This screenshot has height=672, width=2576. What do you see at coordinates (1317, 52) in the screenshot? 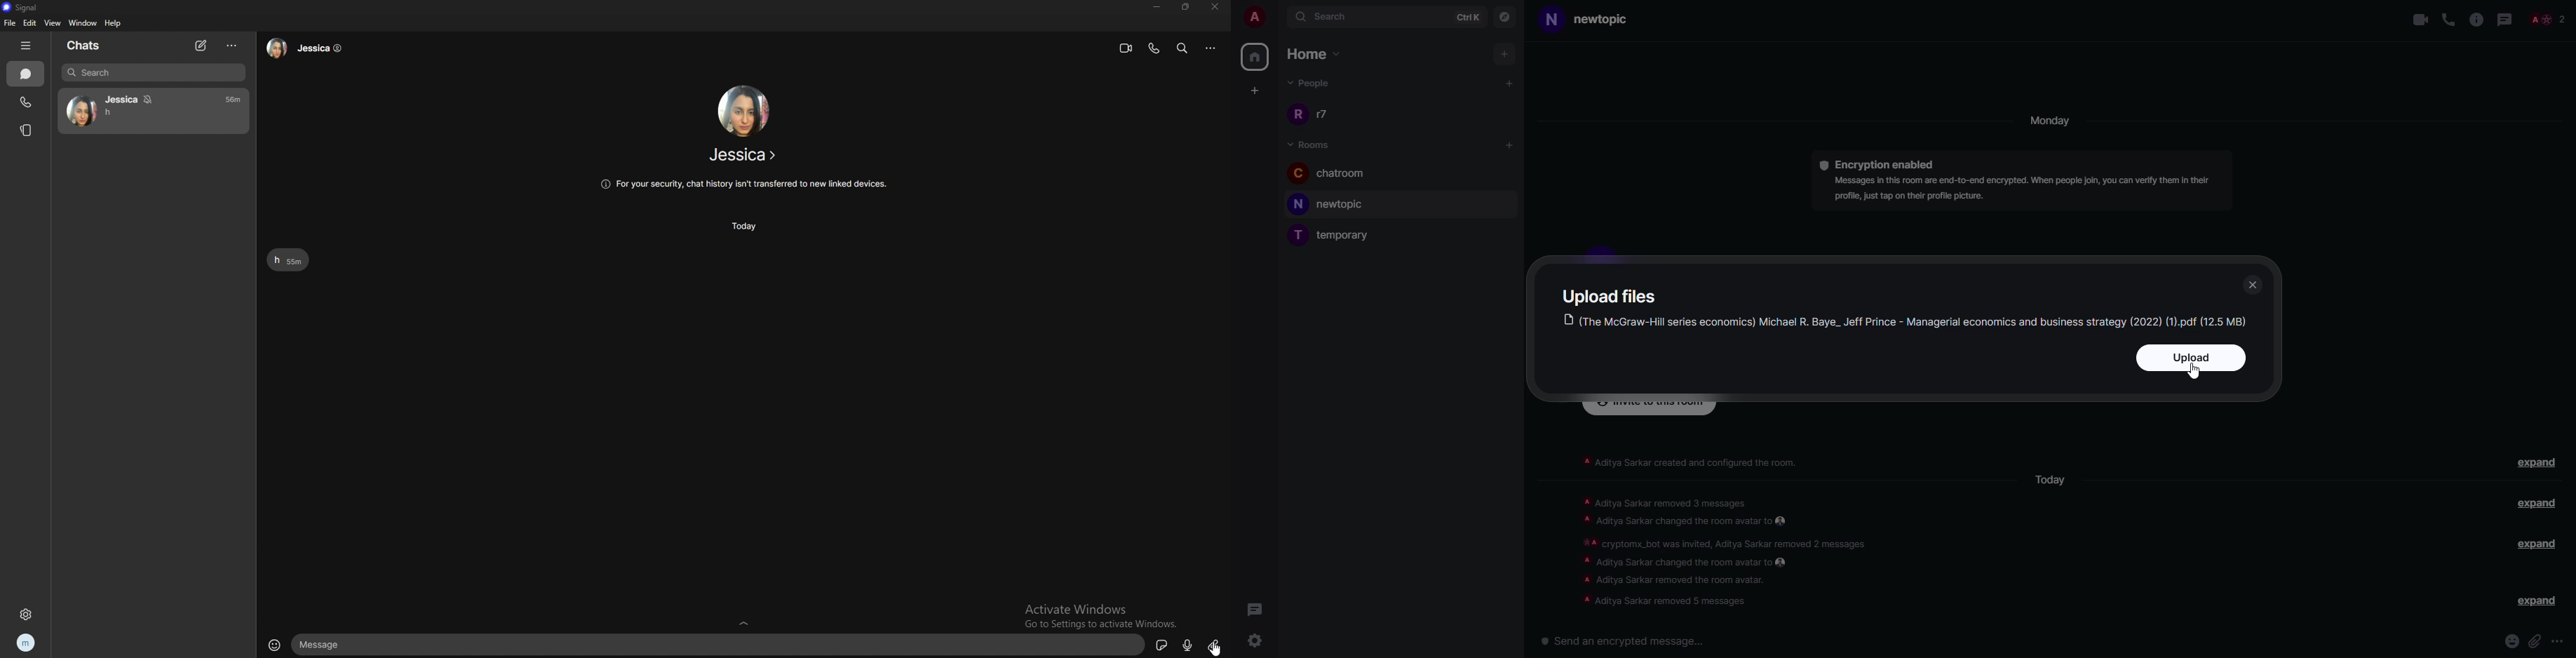
I see `home` at bounding box center [1317, 52].